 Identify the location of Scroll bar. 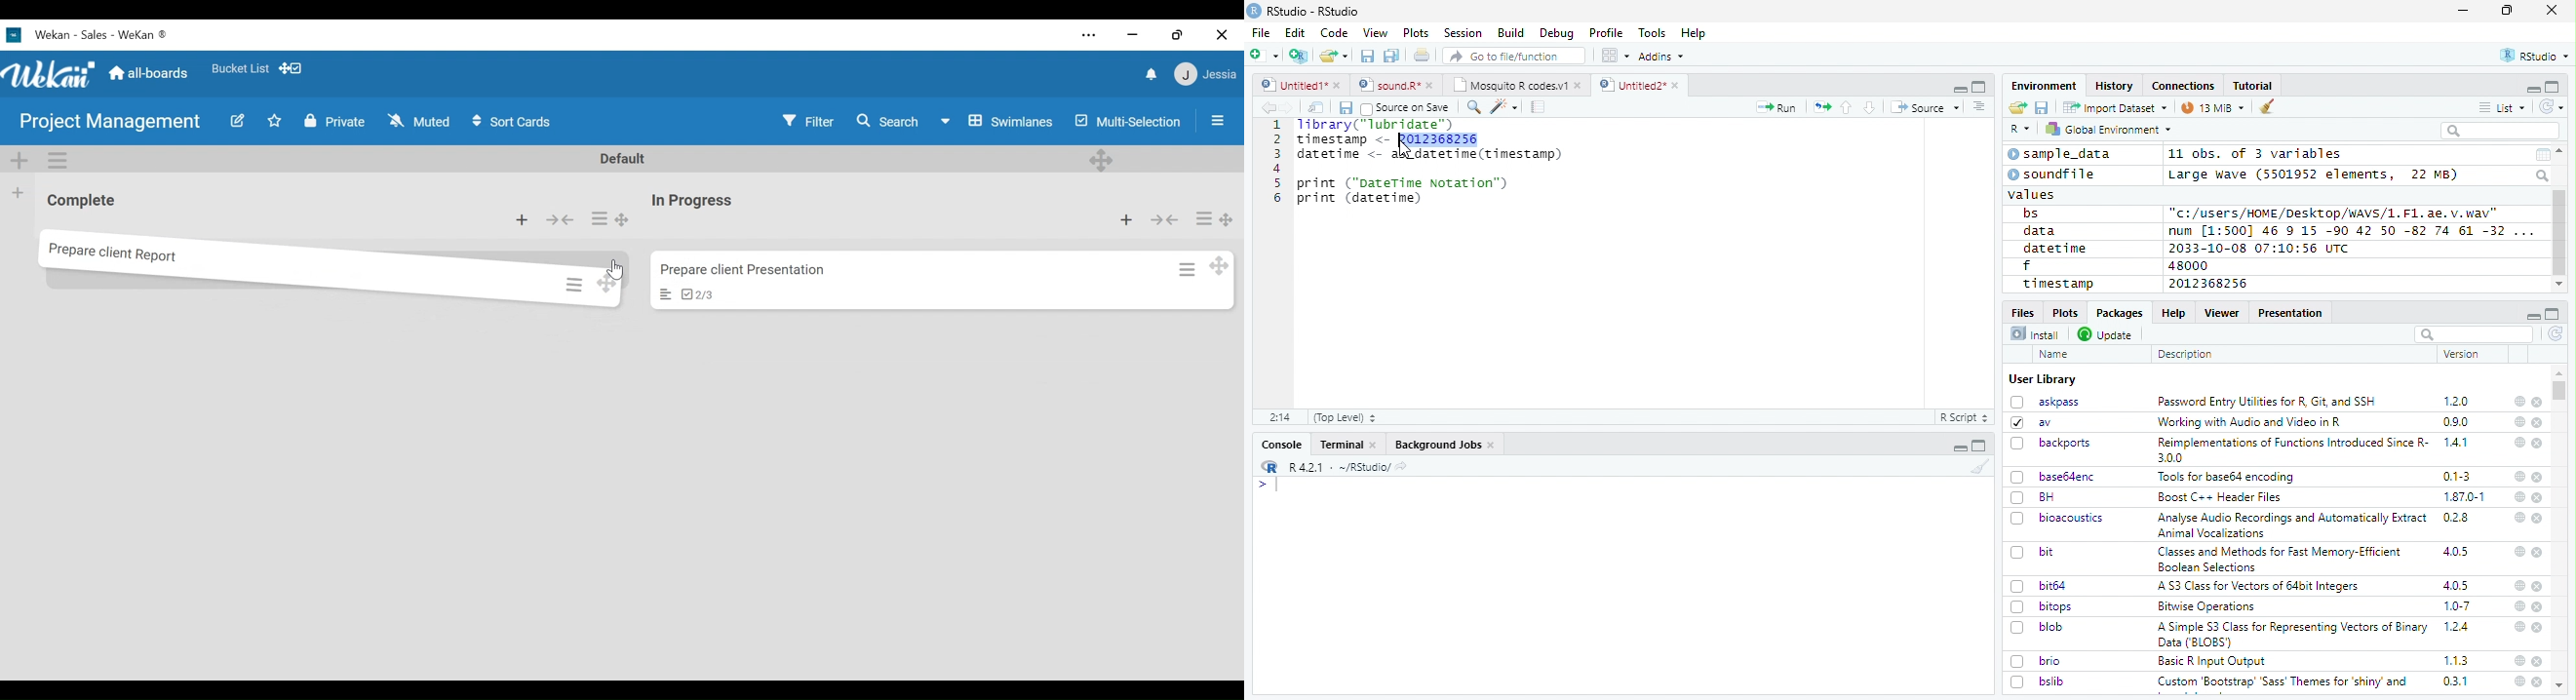
(2560, 233).